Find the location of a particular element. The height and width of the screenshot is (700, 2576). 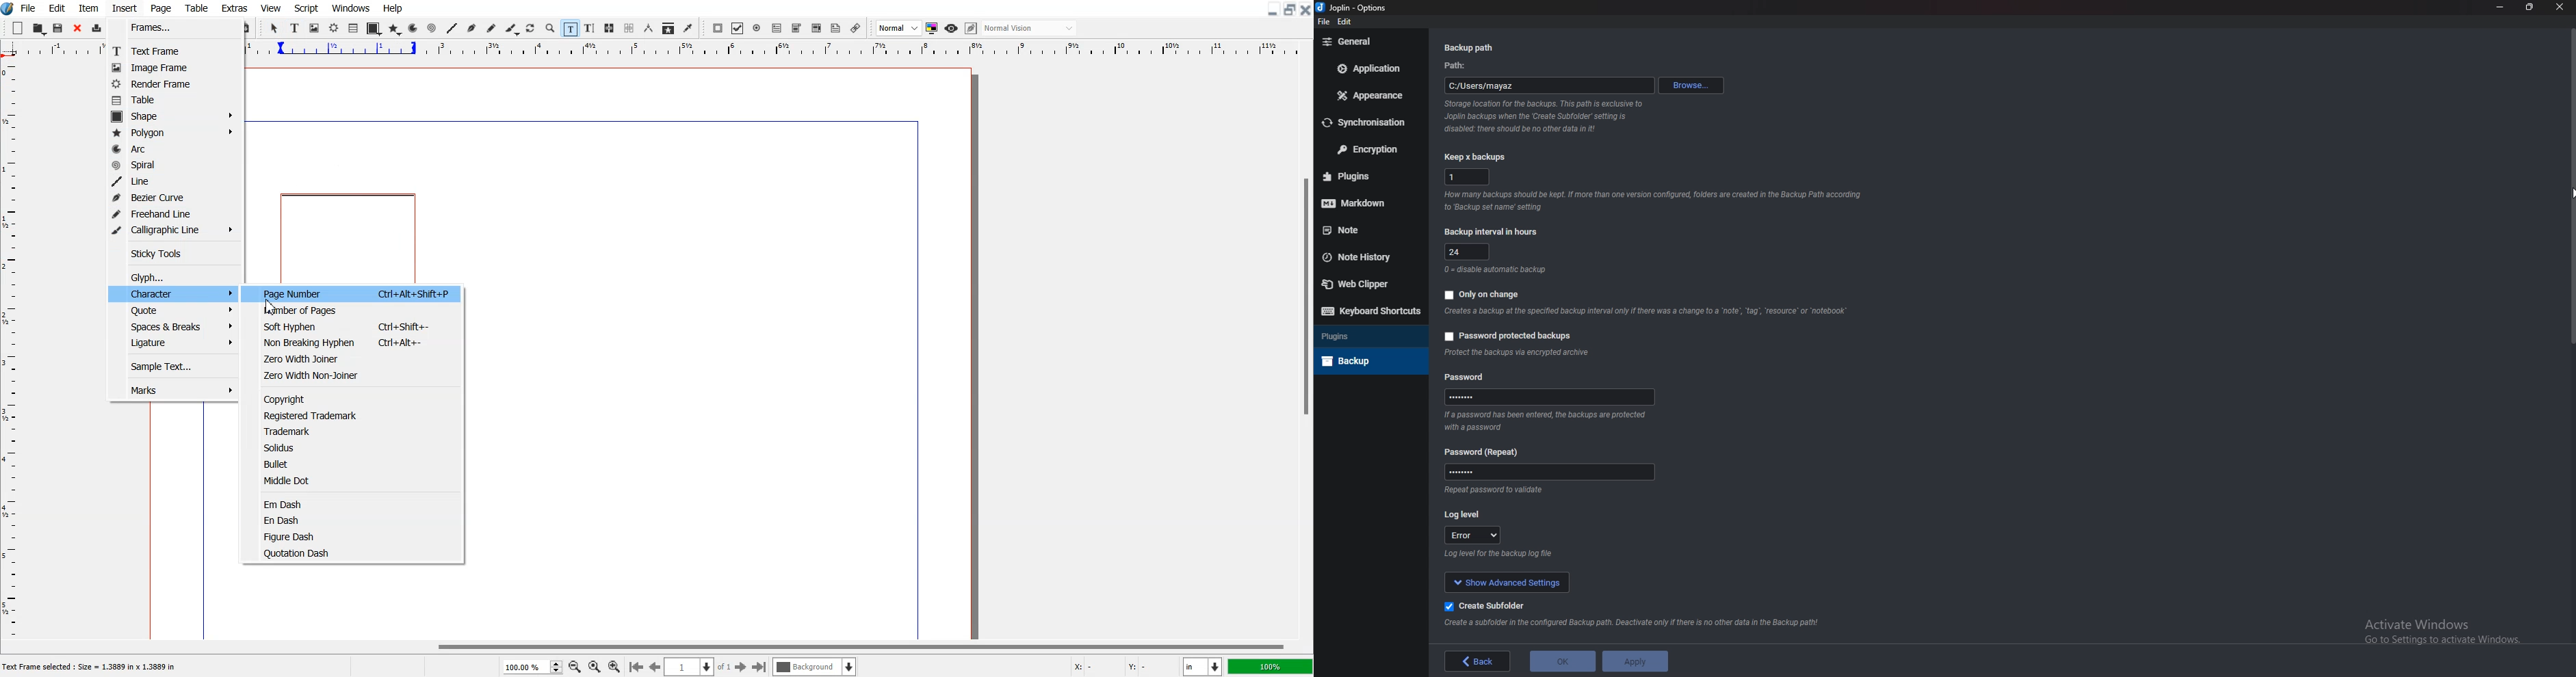

Plugins is located at coordinates (1368, 335).